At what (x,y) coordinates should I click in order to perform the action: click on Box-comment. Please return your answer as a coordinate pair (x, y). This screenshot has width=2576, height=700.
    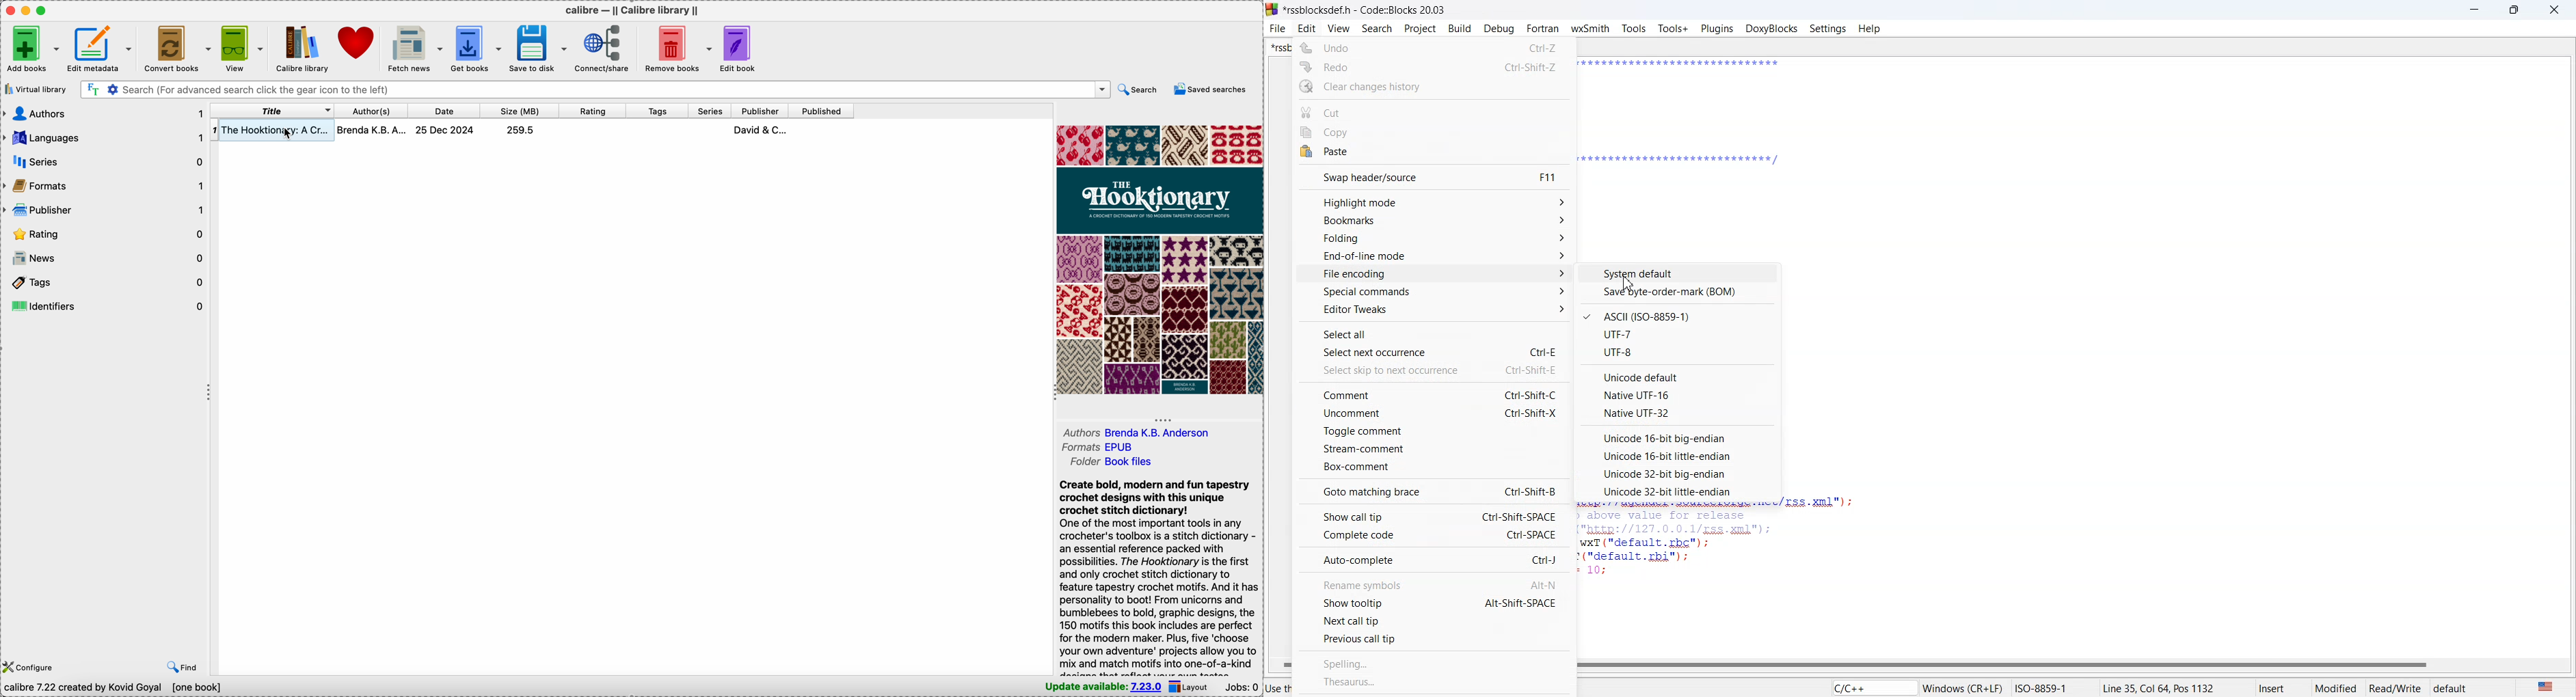
    Looking at the image, I should click on (1433, 467).